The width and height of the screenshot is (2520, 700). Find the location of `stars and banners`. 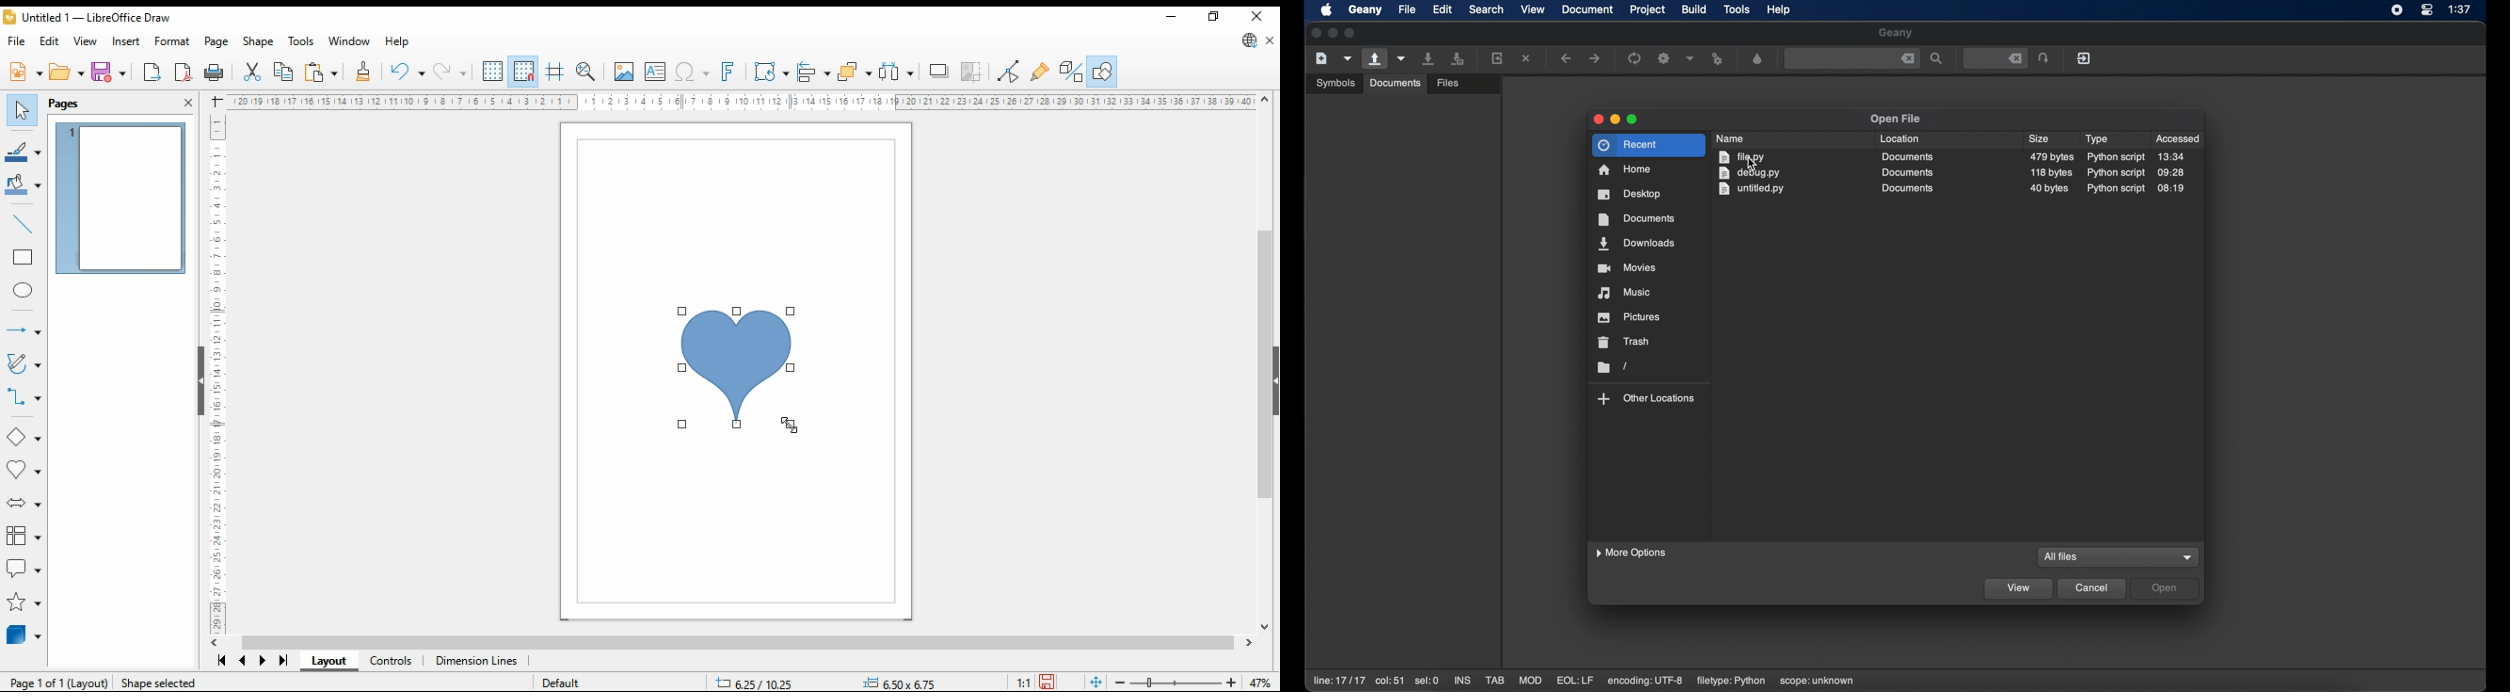

stars and banners is located at coordinates (23, 603).